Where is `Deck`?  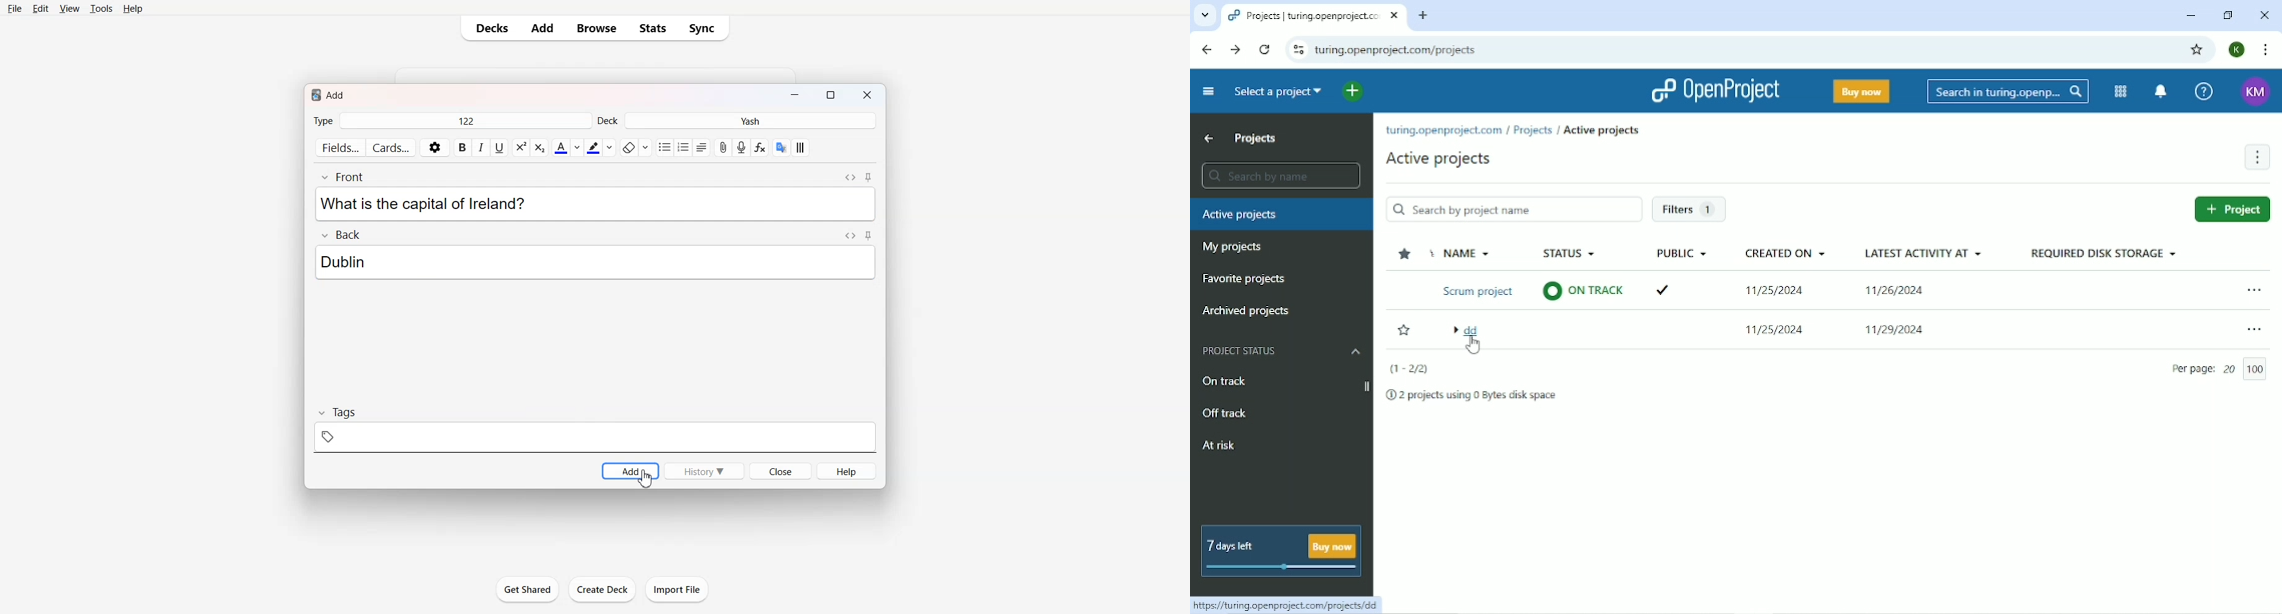 Deck is located at coordinates (737, 121).